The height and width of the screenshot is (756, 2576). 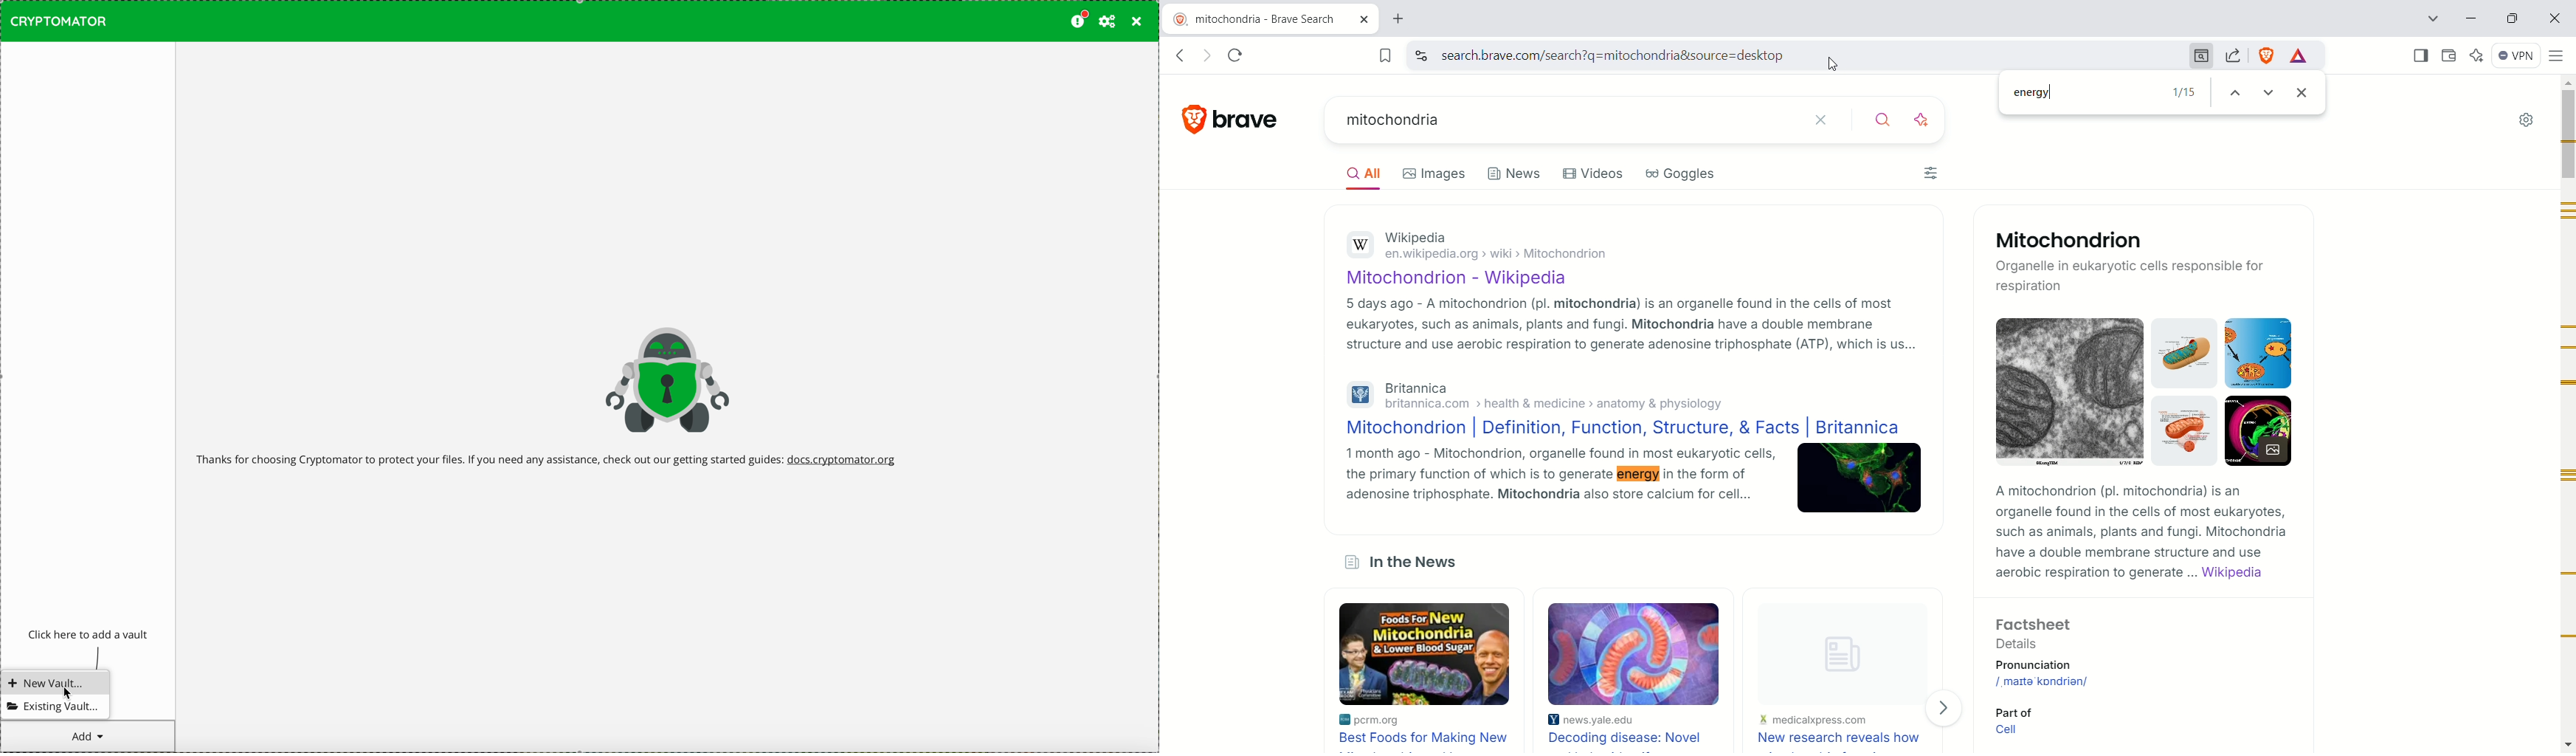 I want to click on custamize and control brave, so click(x=2558, y=57).